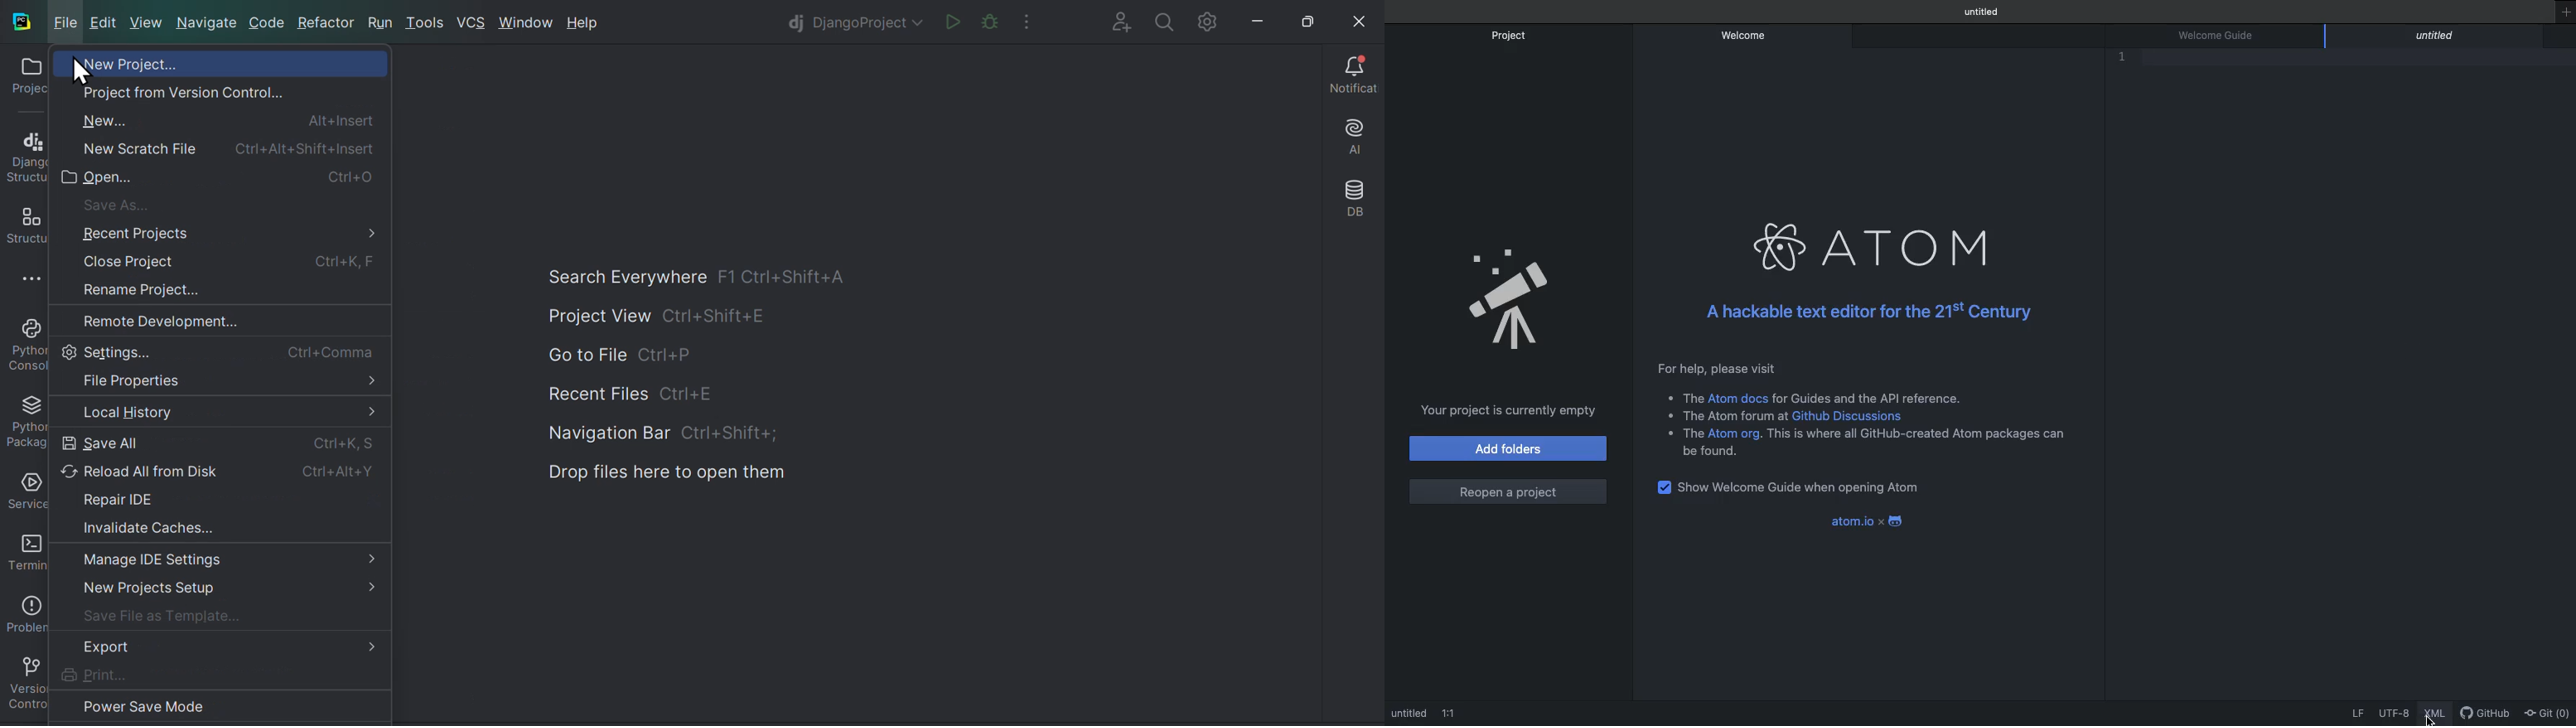 This screenshot has height=728, width=2576. I want to click on Power save Mode, so click(149, 705).